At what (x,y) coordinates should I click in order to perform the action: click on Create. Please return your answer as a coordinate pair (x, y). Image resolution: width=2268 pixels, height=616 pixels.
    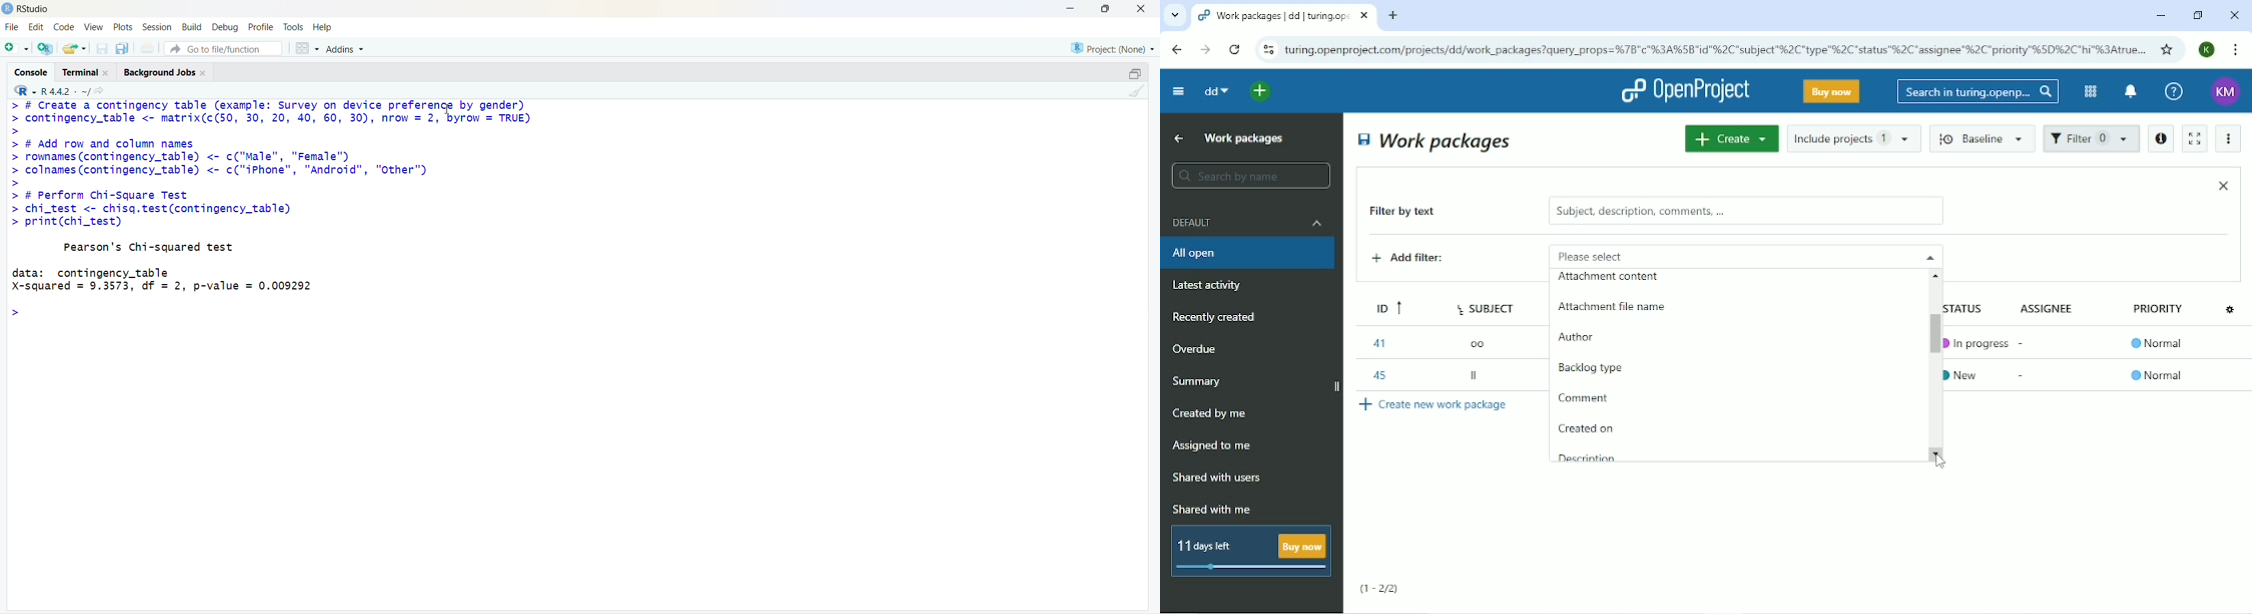
    Looking at the image, I should click on (1731, 138).